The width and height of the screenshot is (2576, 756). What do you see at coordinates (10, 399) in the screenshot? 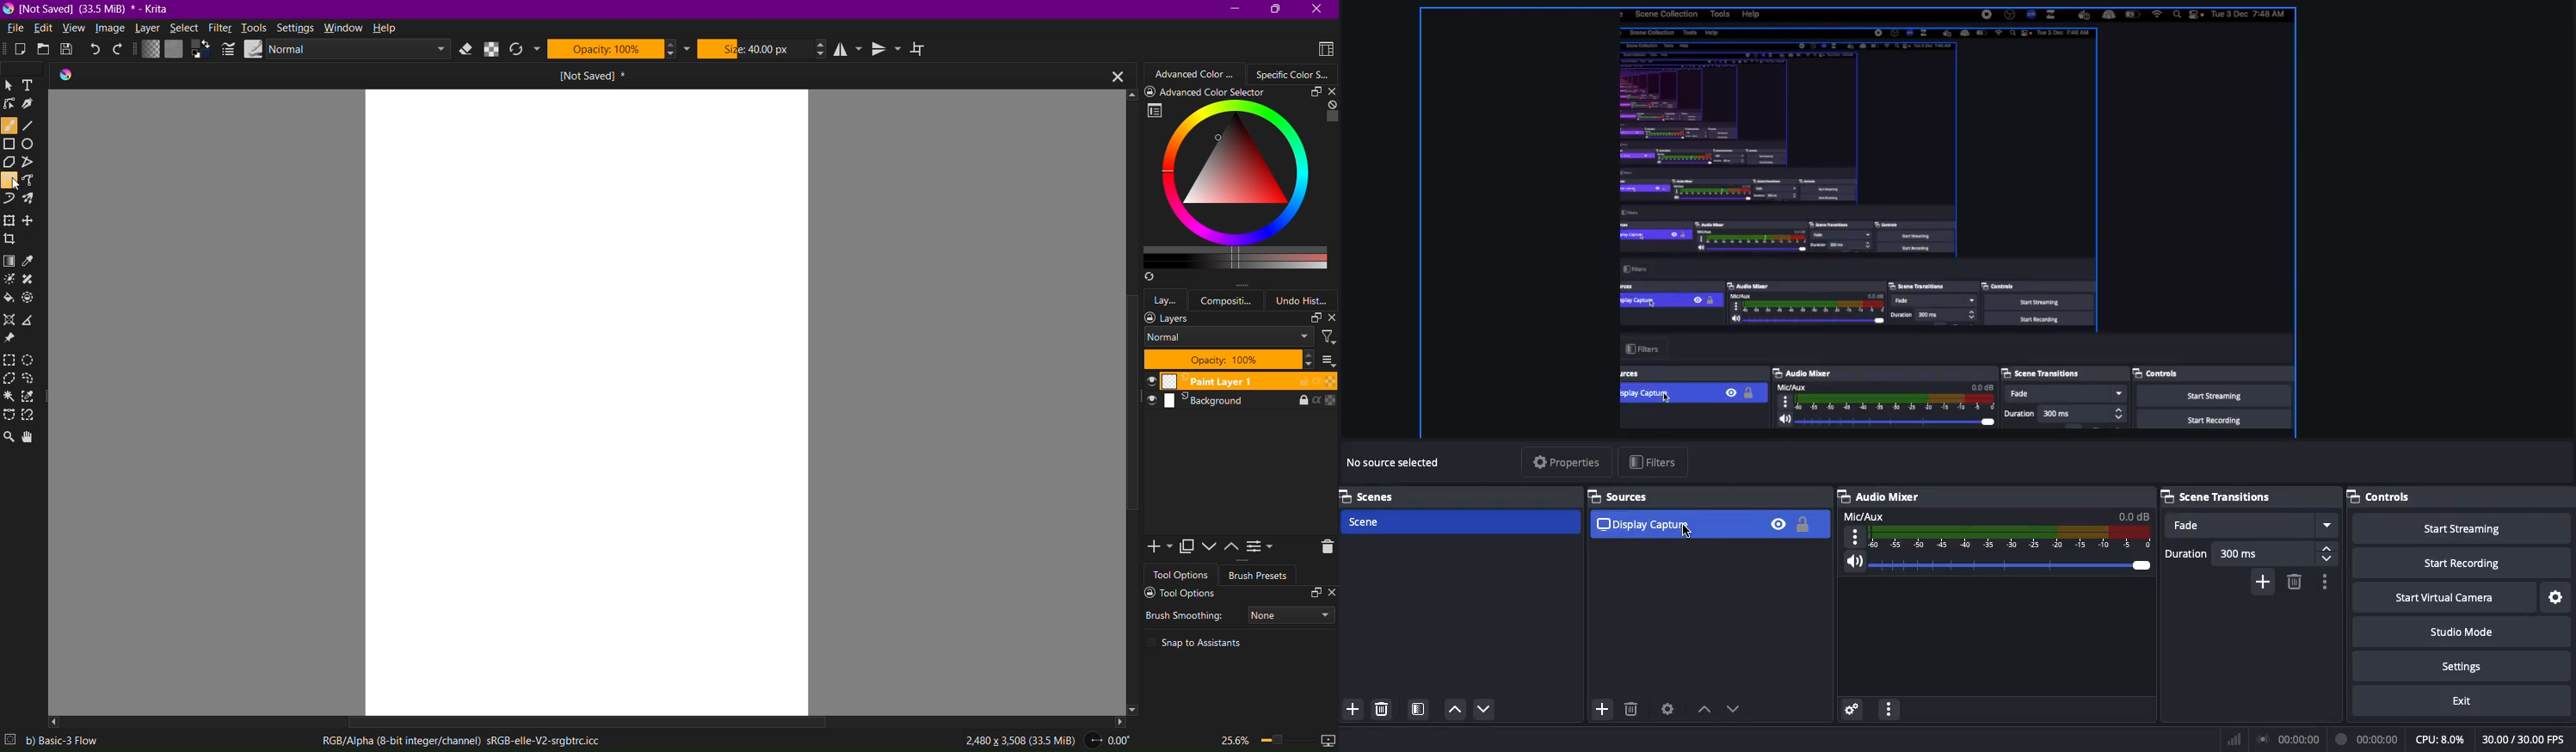
I see `Contiguous Selection Tool` at bounding box center [10, 399].